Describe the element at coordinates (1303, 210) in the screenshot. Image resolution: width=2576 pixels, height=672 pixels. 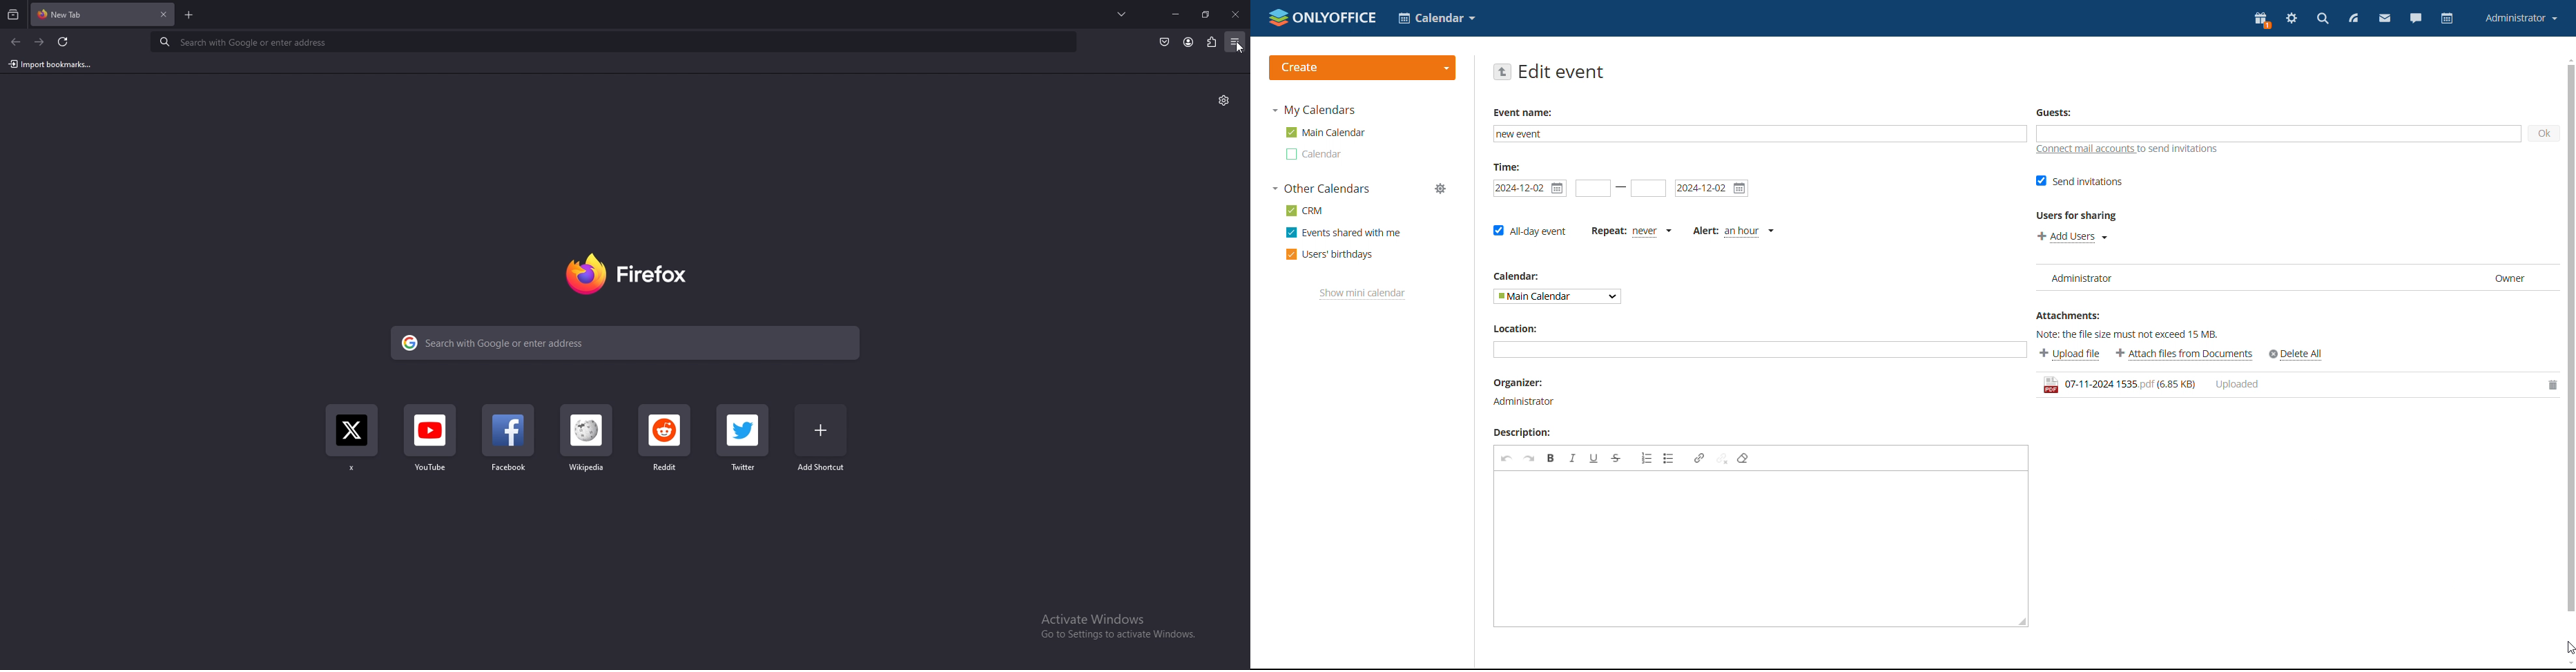
I see `crm` at that location.